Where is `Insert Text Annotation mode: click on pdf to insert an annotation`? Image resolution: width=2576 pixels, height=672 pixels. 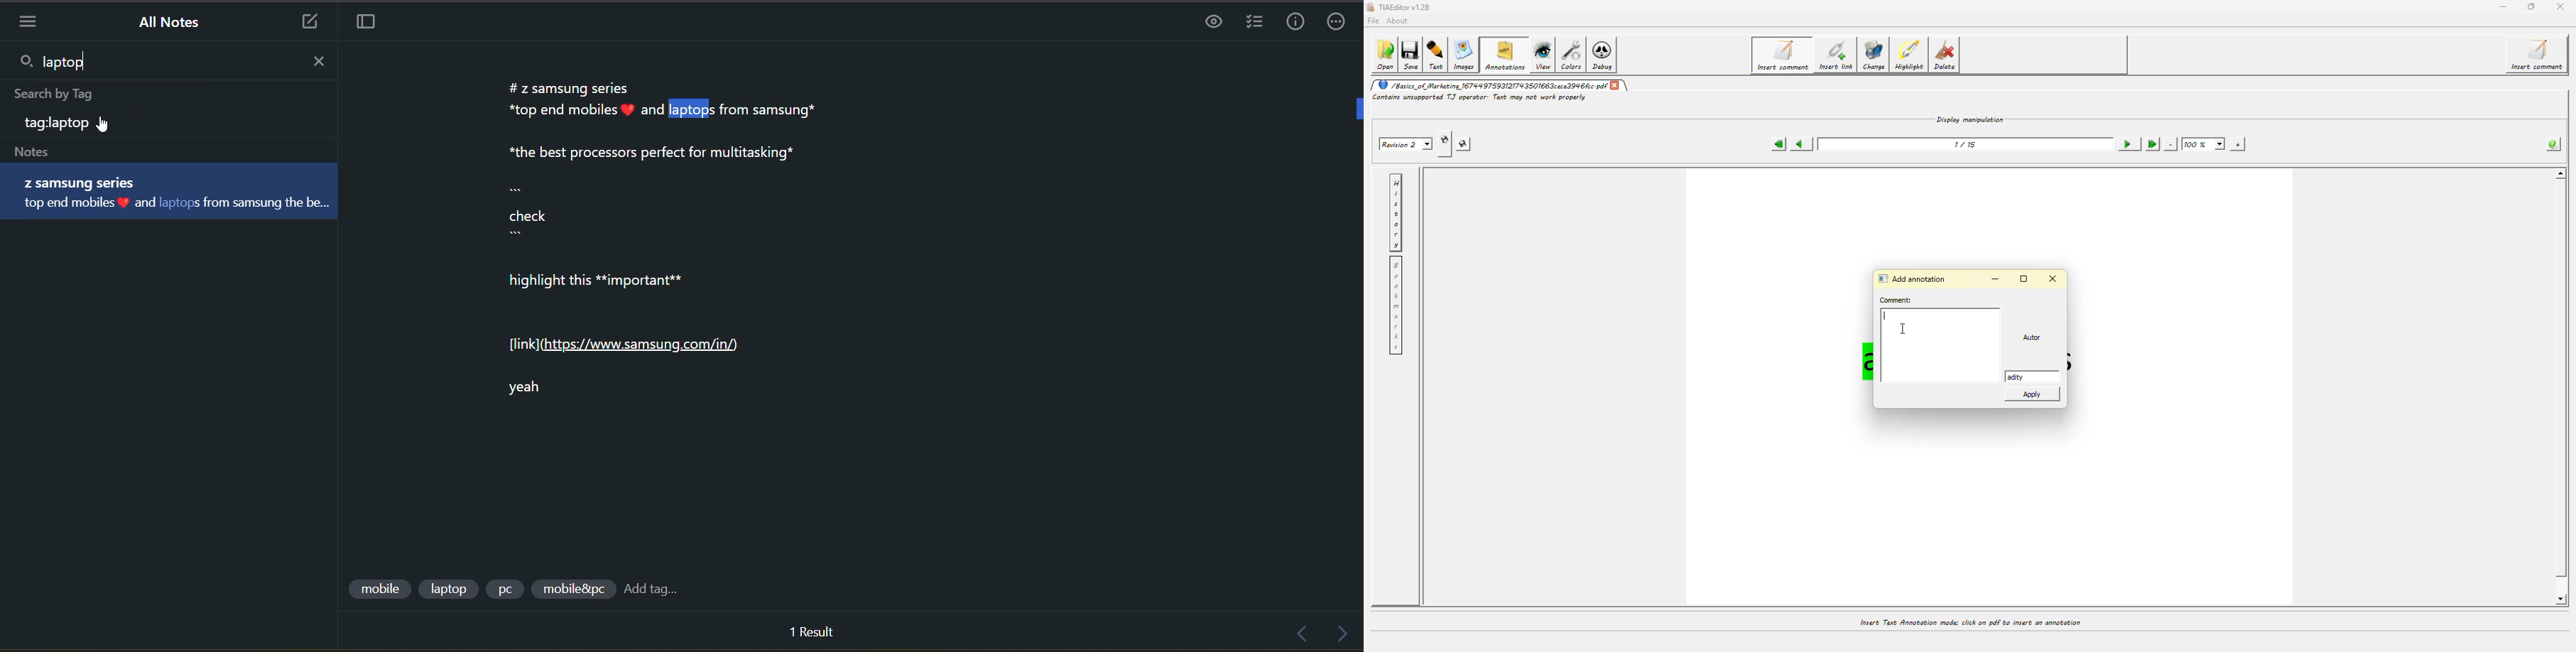
Insert Text Annotation mode: click on pdf to insert an annotation is located at coordinates (1970, 622).